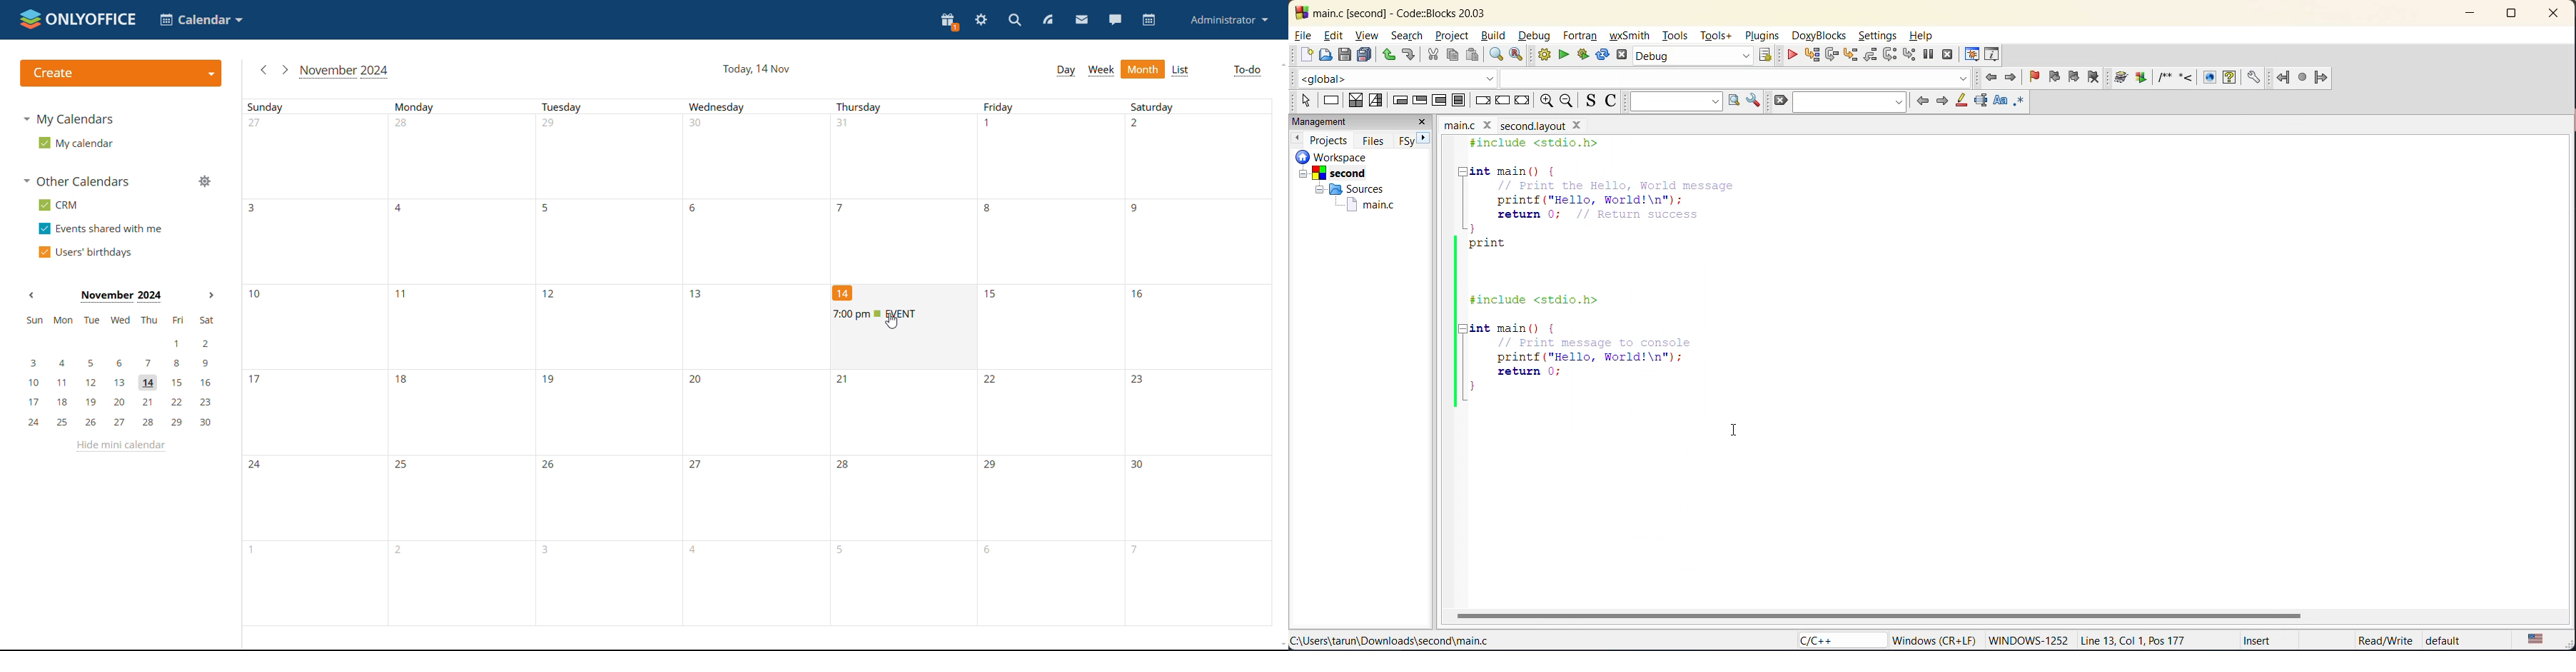 Image resolution: width=2576 pixels, height=672 pixels. What do you see at coordinates (2028, 641) in the screenshot?
I see `windows-1252` at bounding box center [2028, 641].